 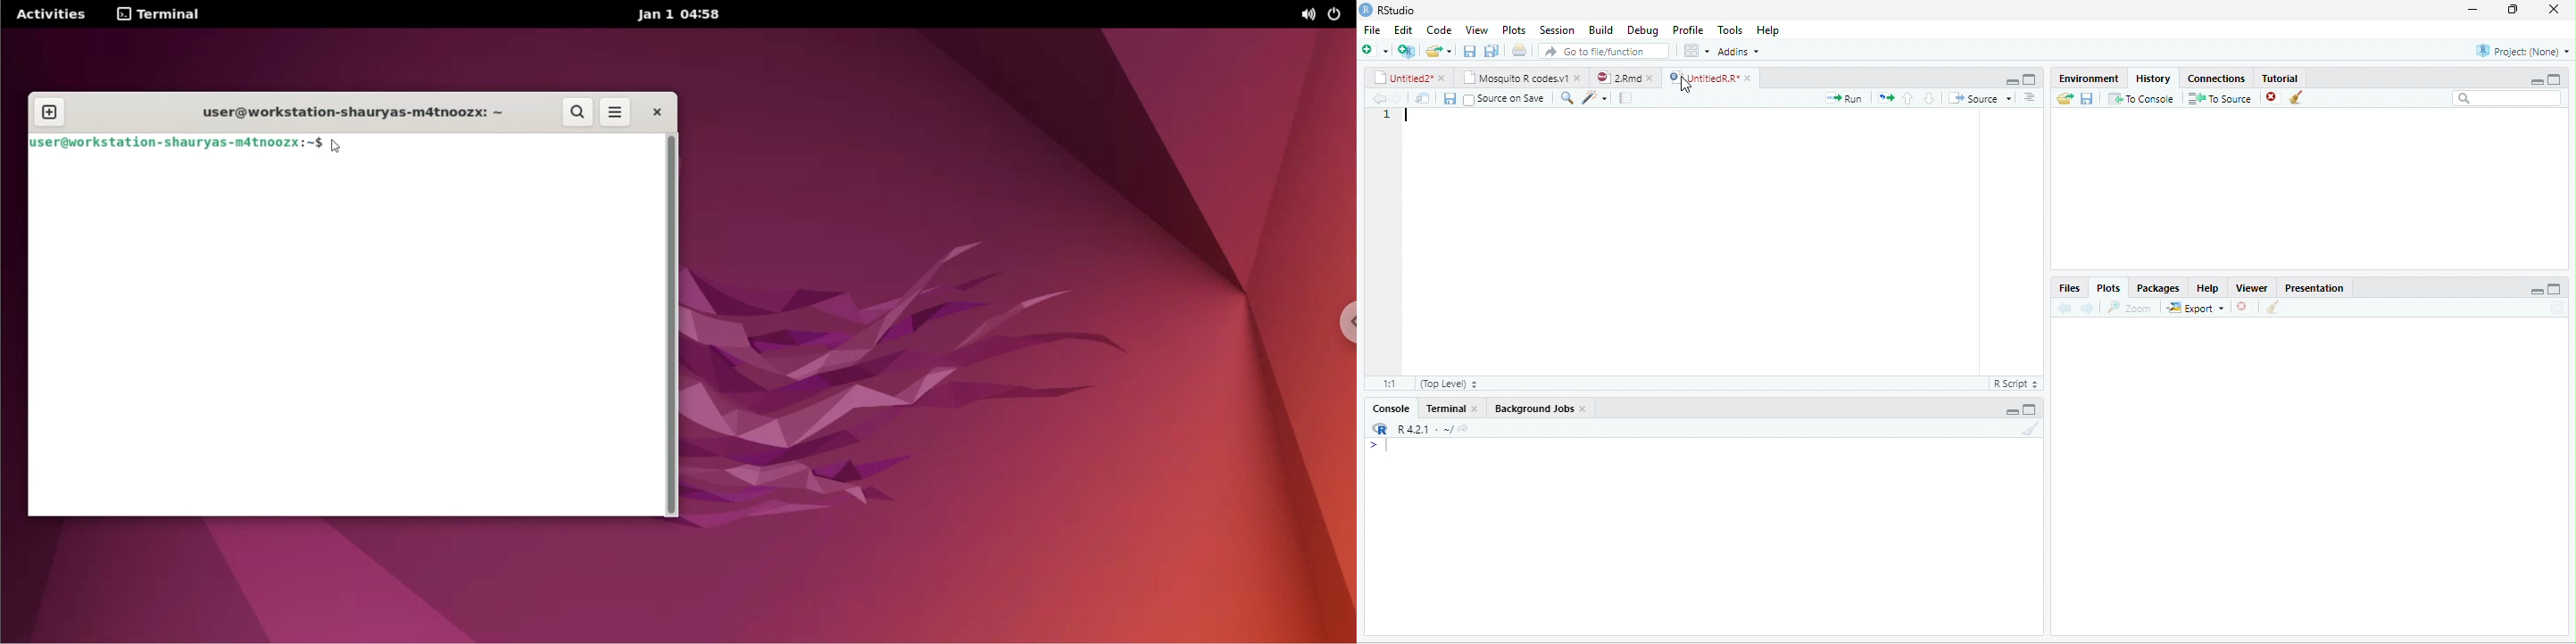 I want to click on previous, so click(x=2068, y=308).